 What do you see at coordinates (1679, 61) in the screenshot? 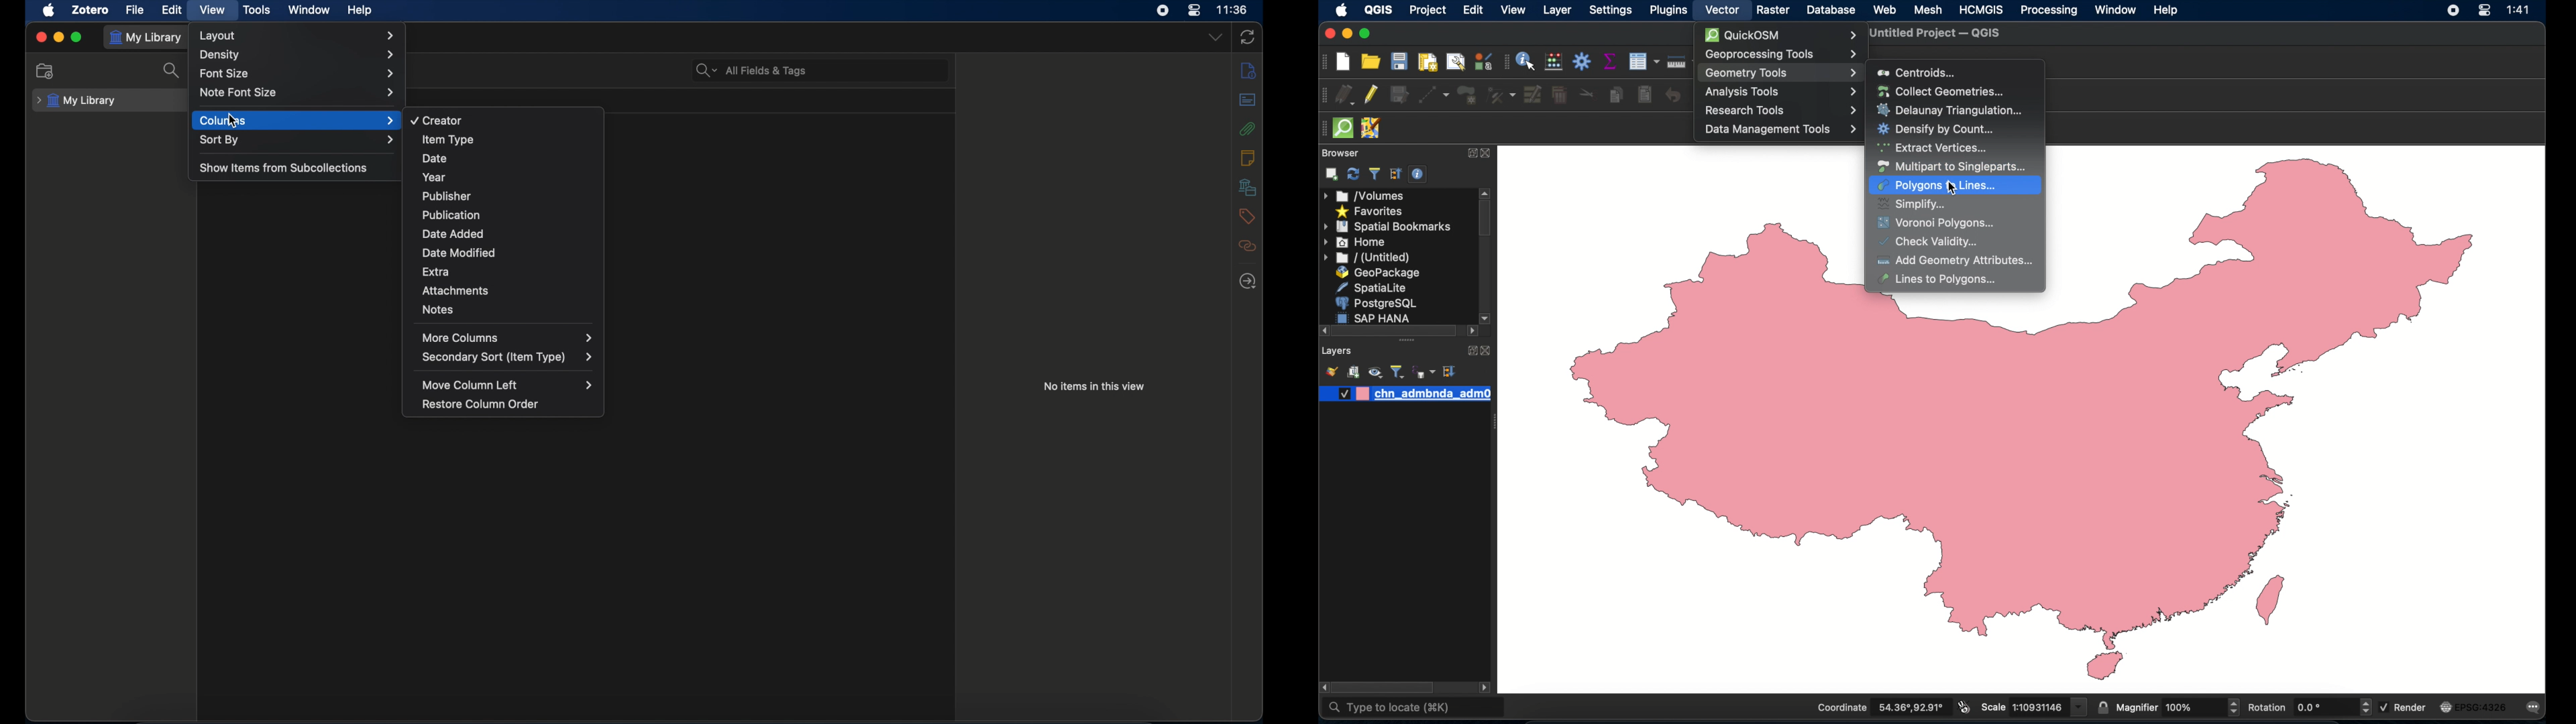
I see `measure line` at bounding box center [1679, 61].